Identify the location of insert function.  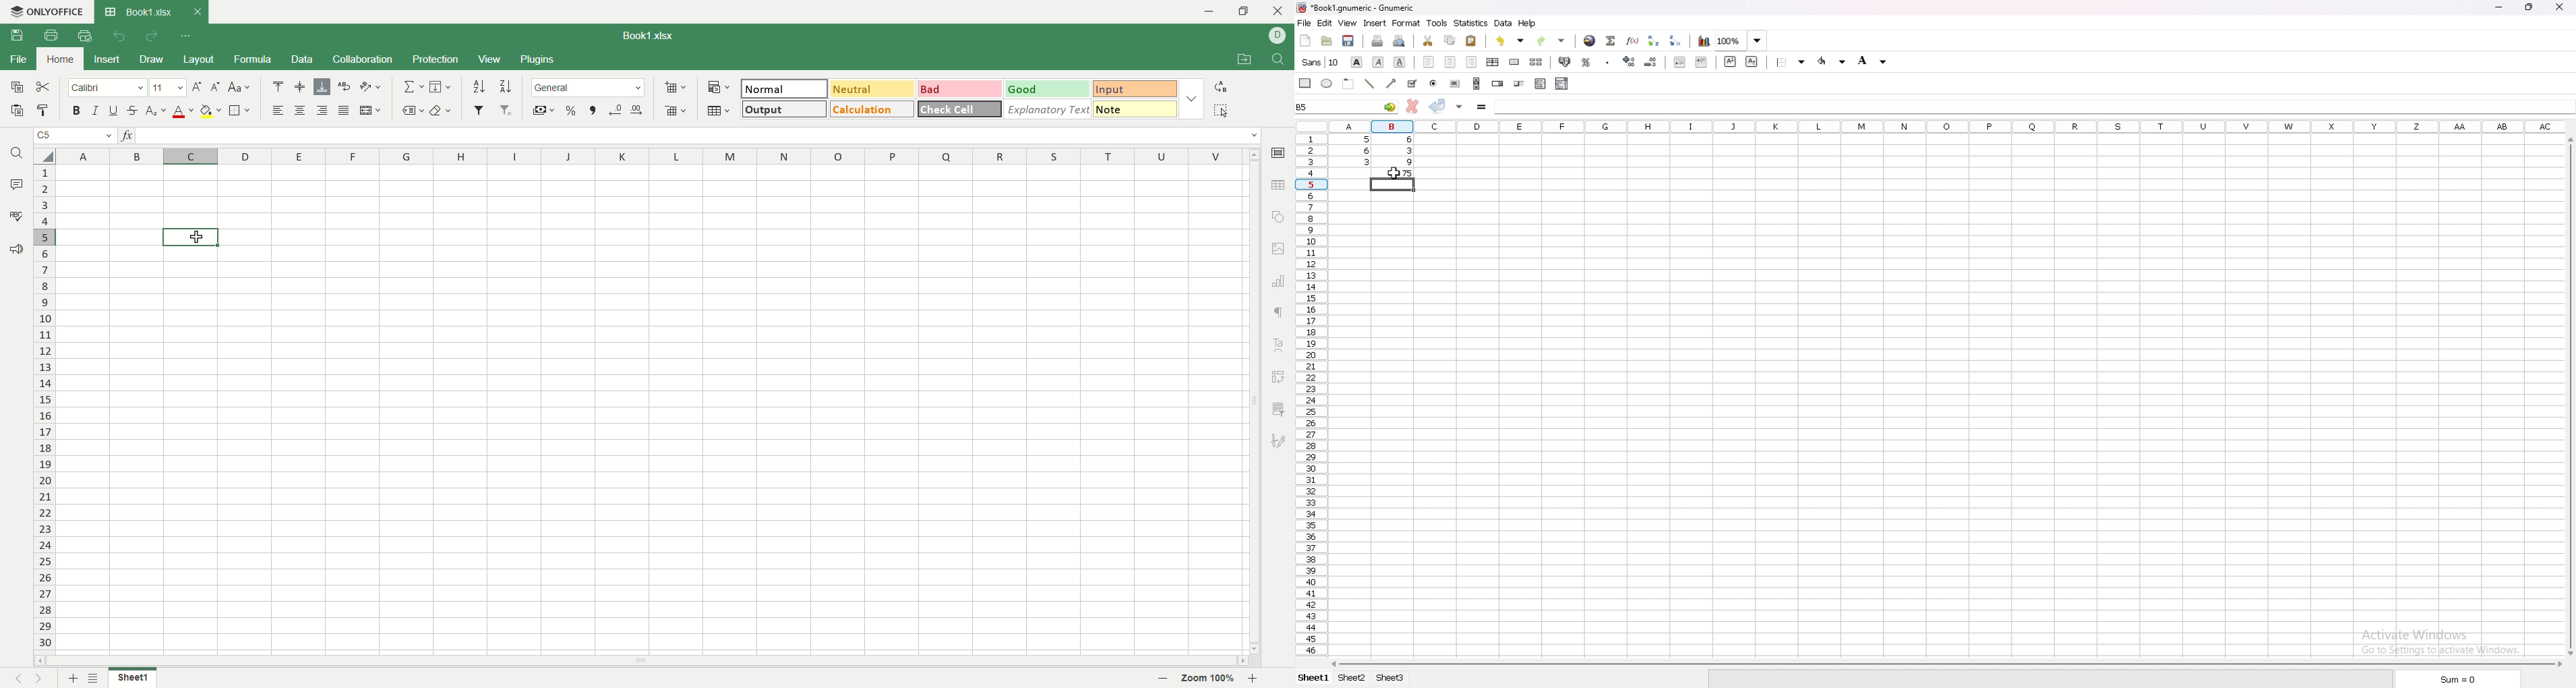
(130, 137).